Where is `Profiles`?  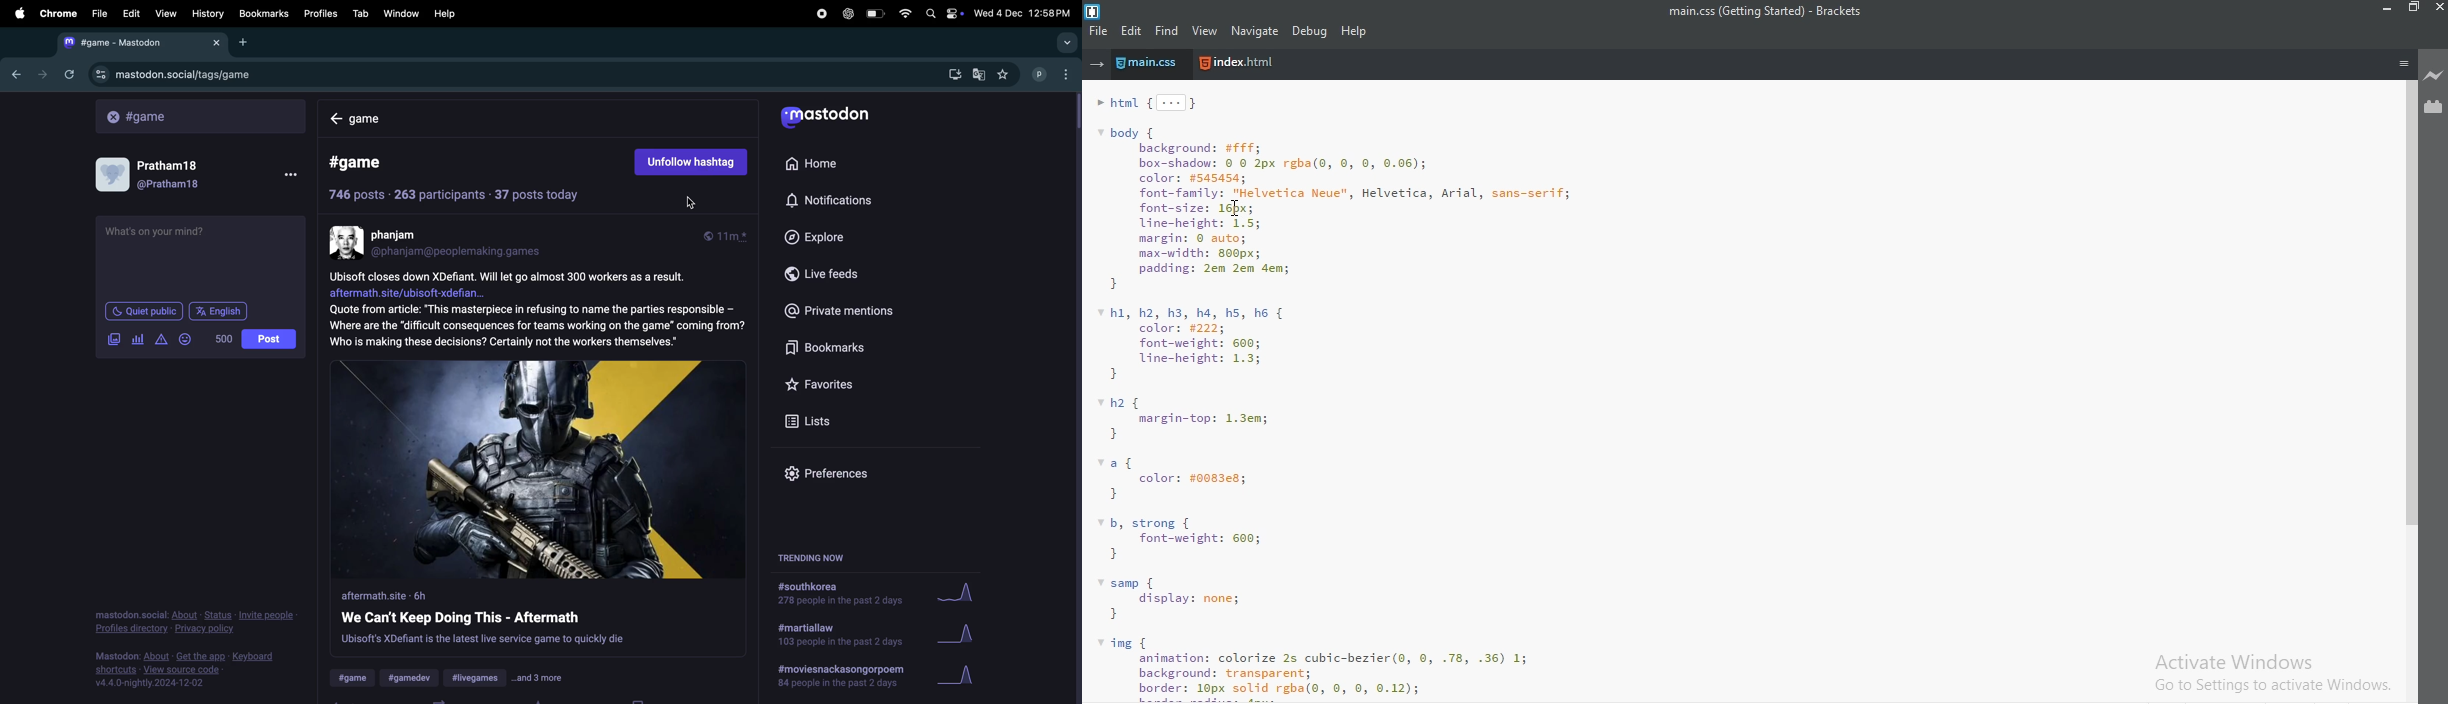 Profiles is located at coordinates (323, 14).